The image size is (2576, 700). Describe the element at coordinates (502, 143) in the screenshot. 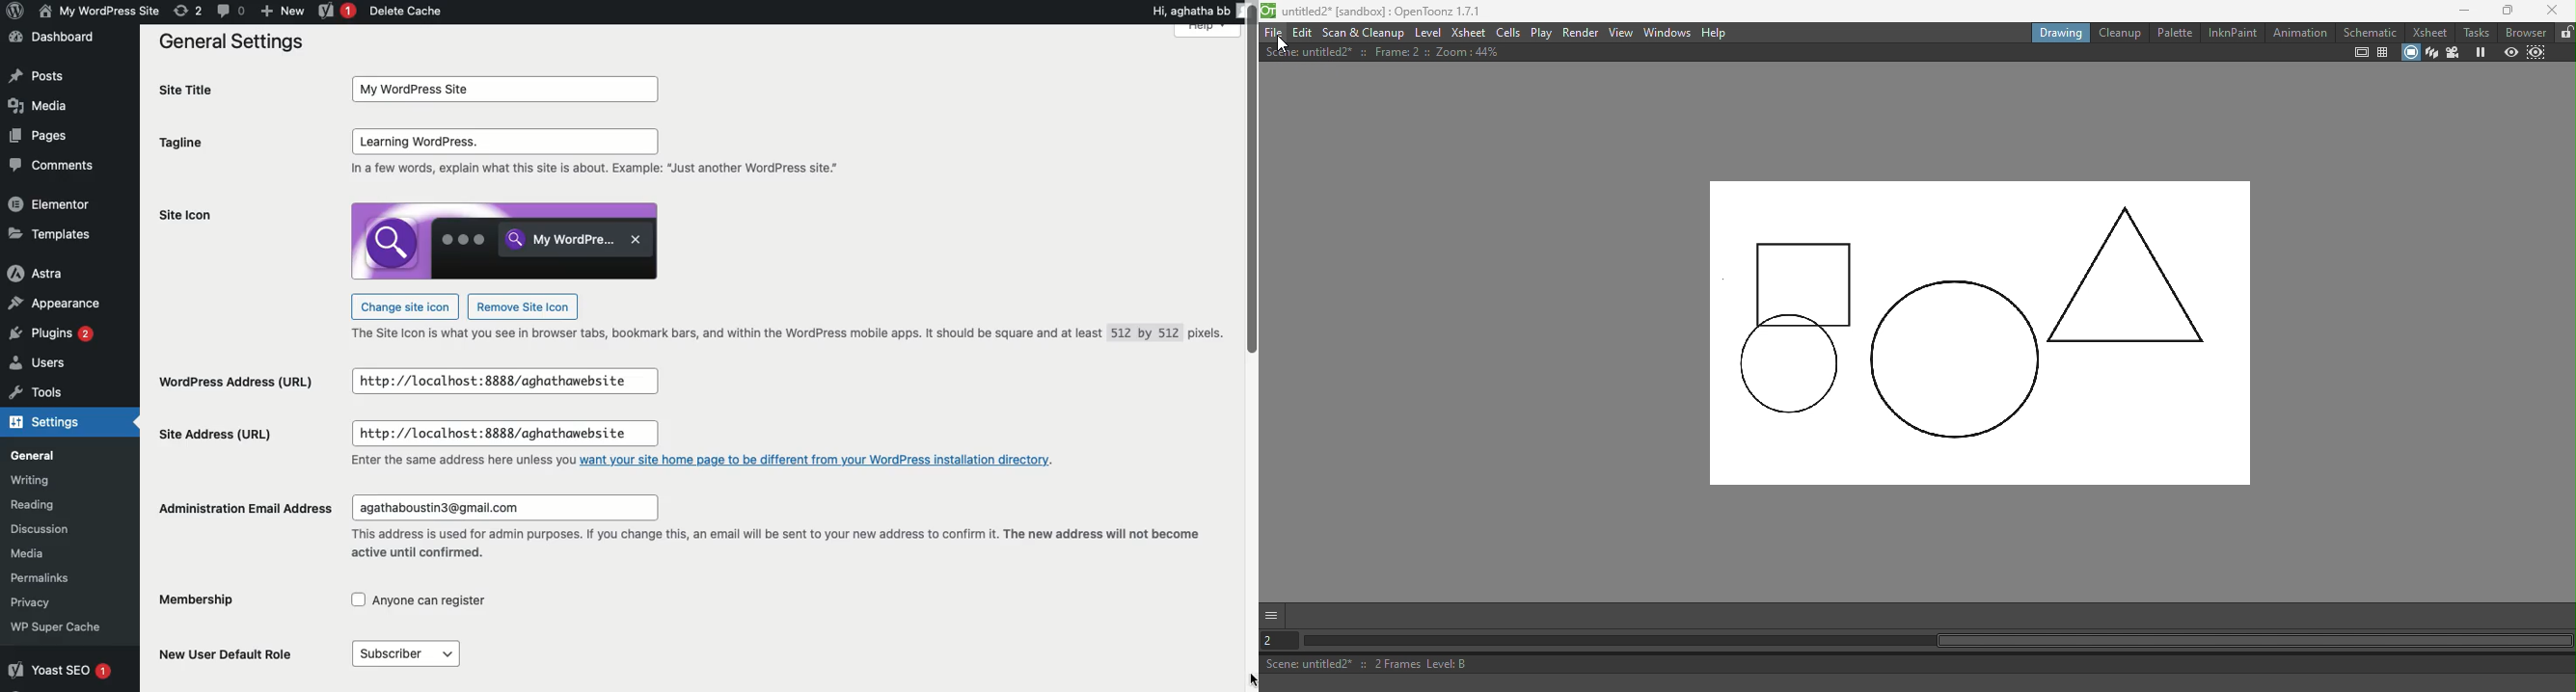

I see `Learning WordPress.` at that location.